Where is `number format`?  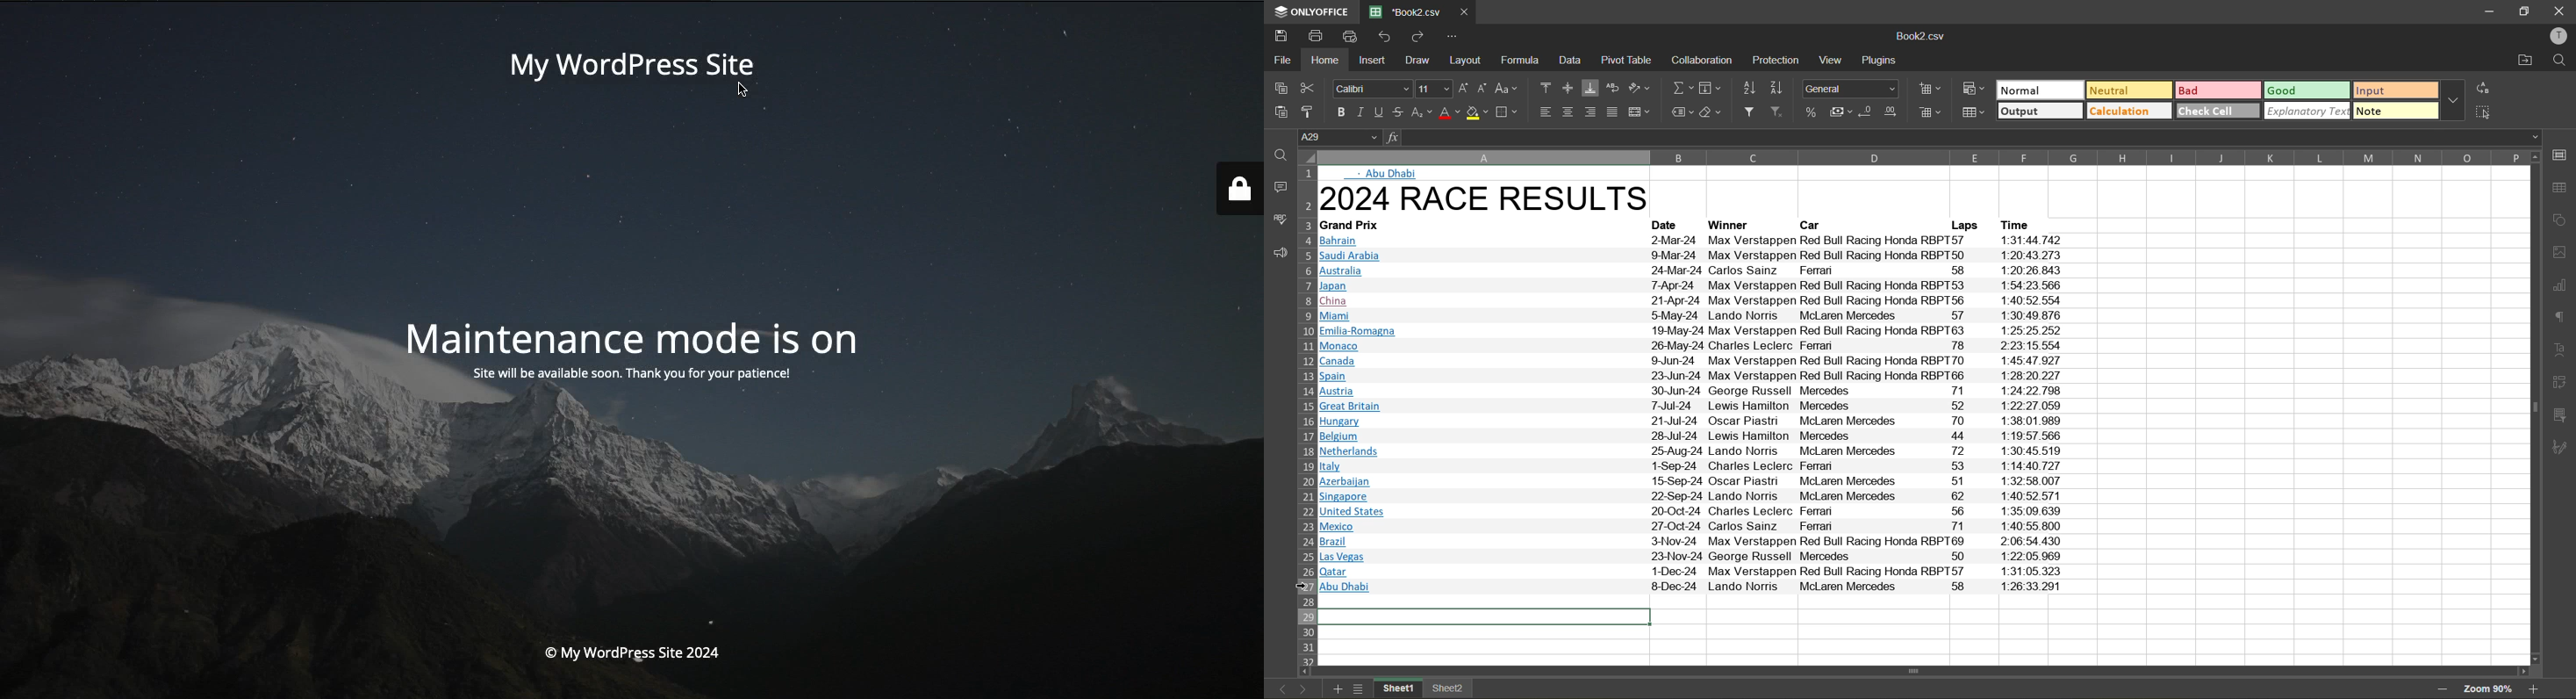
number format is located at coordinates (1854, 87).